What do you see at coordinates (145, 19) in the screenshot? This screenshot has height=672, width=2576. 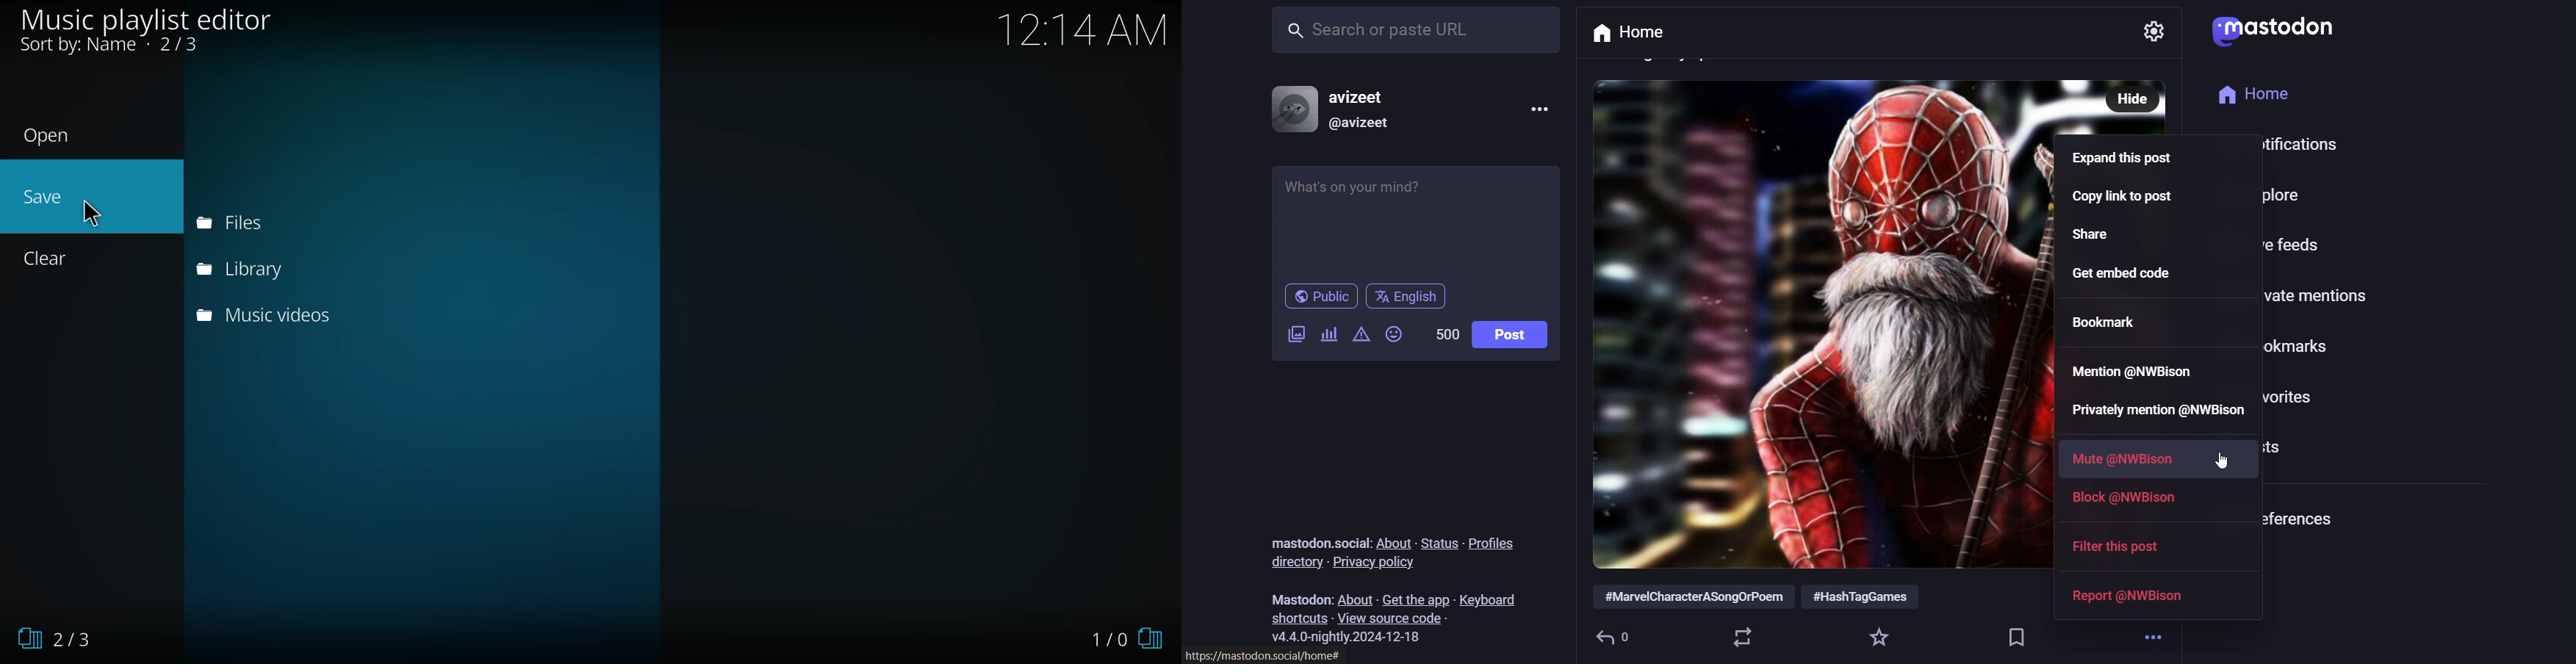 I see `editor` at bounding box center [145, 19].